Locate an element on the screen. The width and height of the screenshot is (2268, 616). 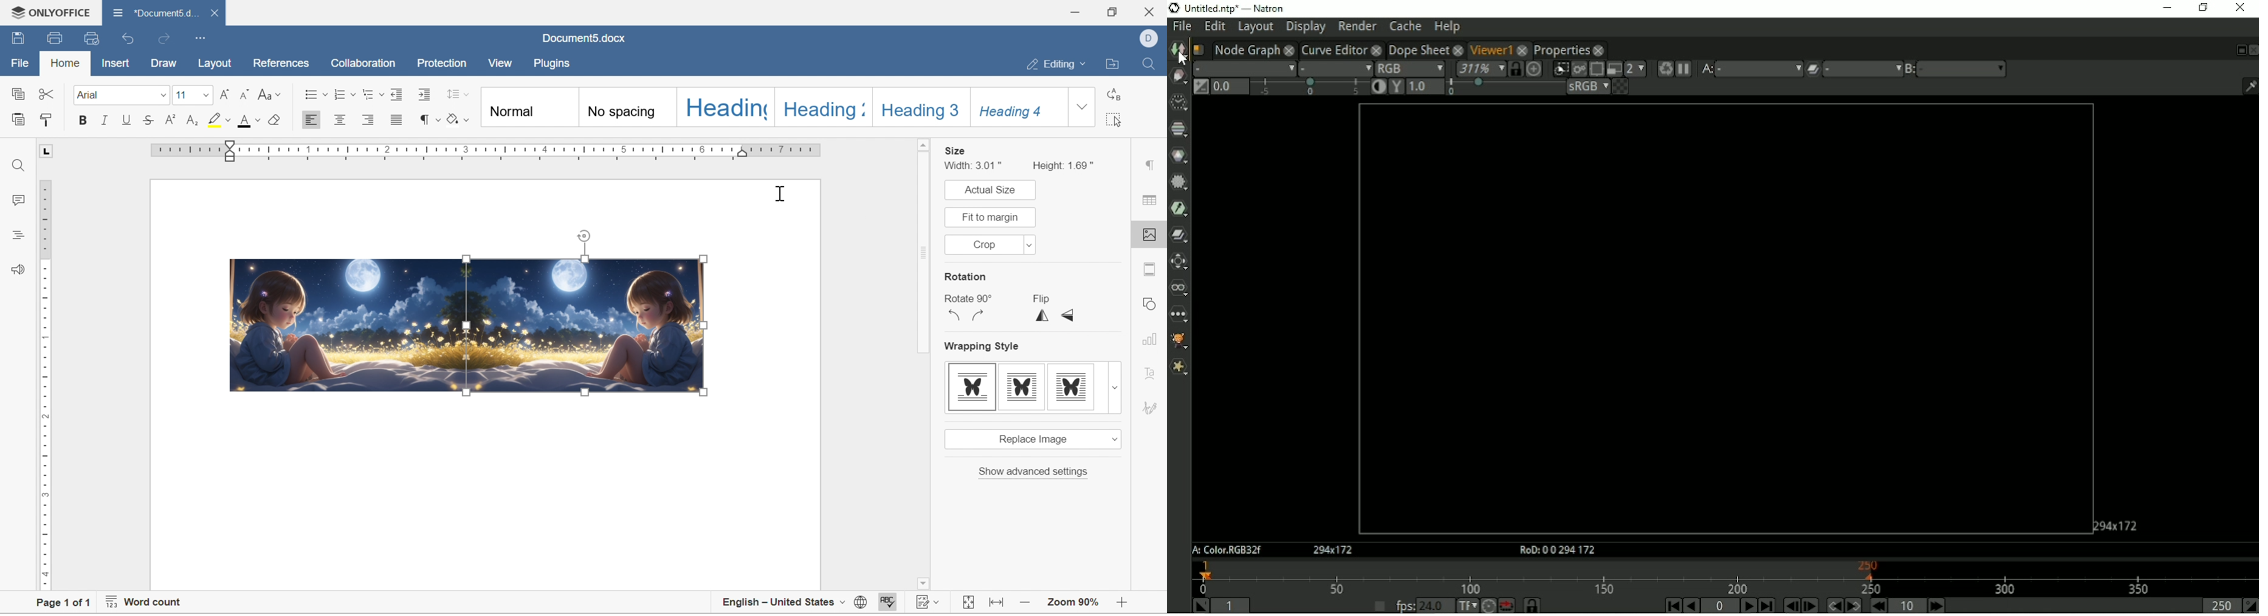
strikethrough is located at coordinates (148, 120).